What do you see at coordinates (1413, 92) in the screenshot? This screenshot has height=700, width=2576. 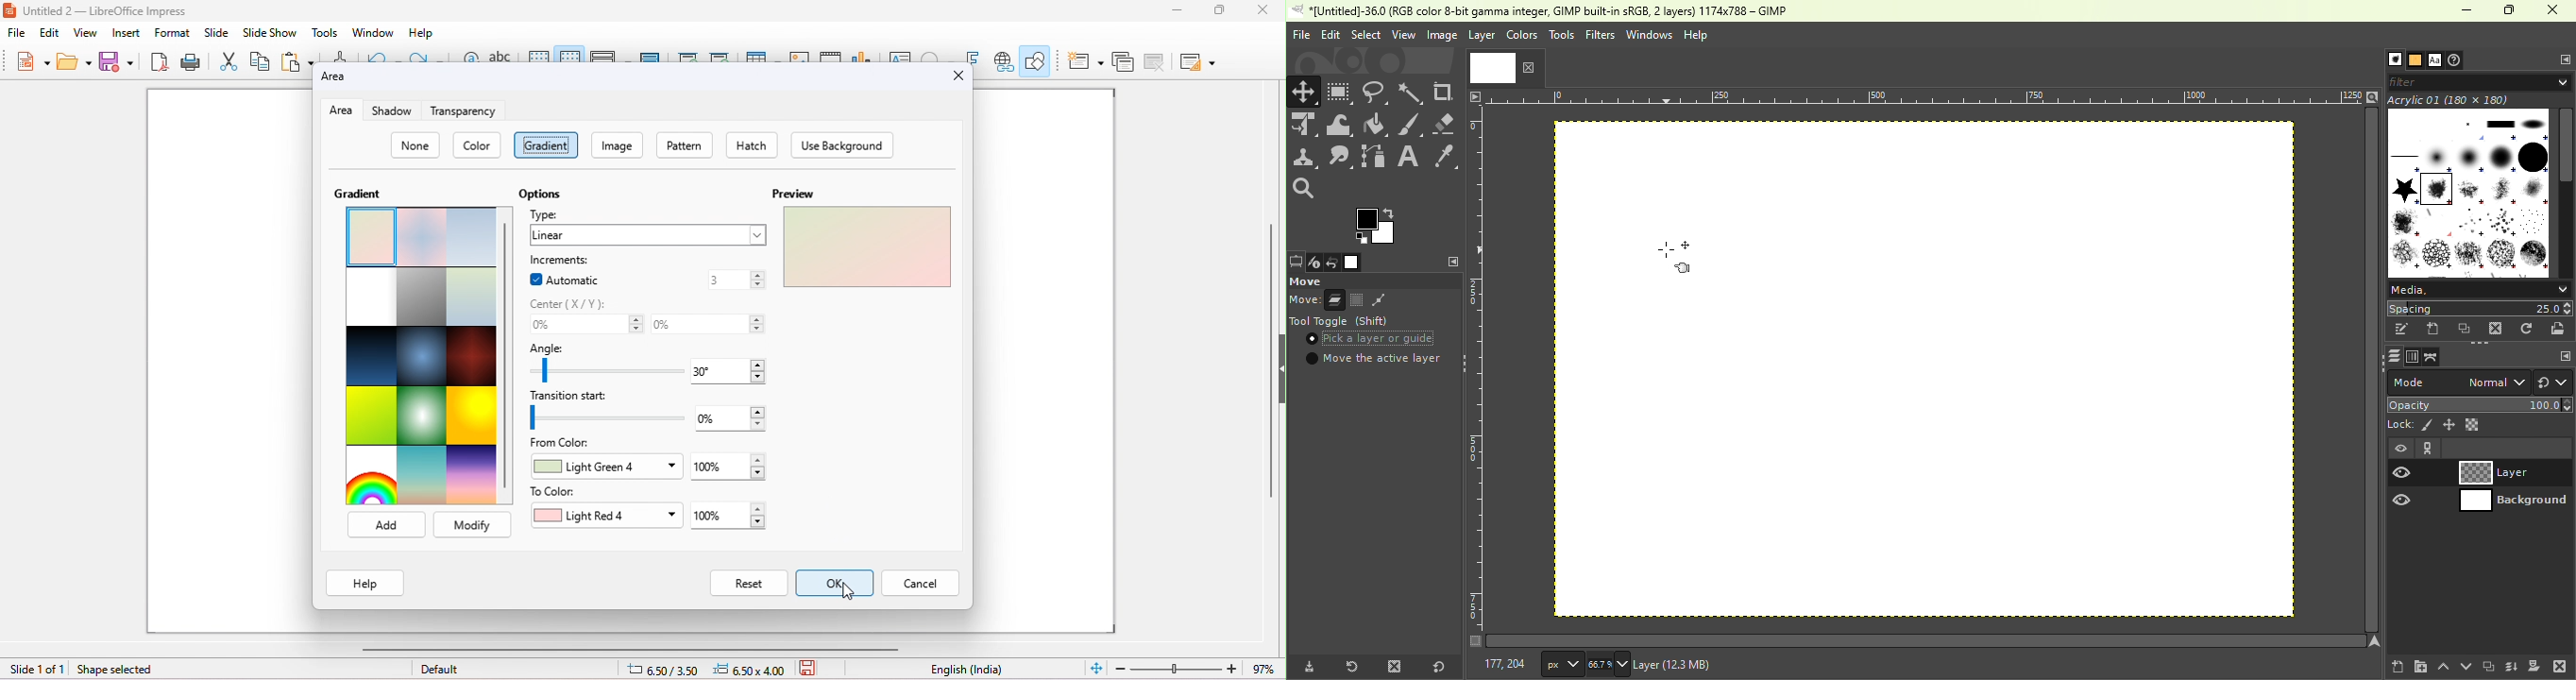 I see `Fuzzy select tool` at bounding box center [1413, 92].